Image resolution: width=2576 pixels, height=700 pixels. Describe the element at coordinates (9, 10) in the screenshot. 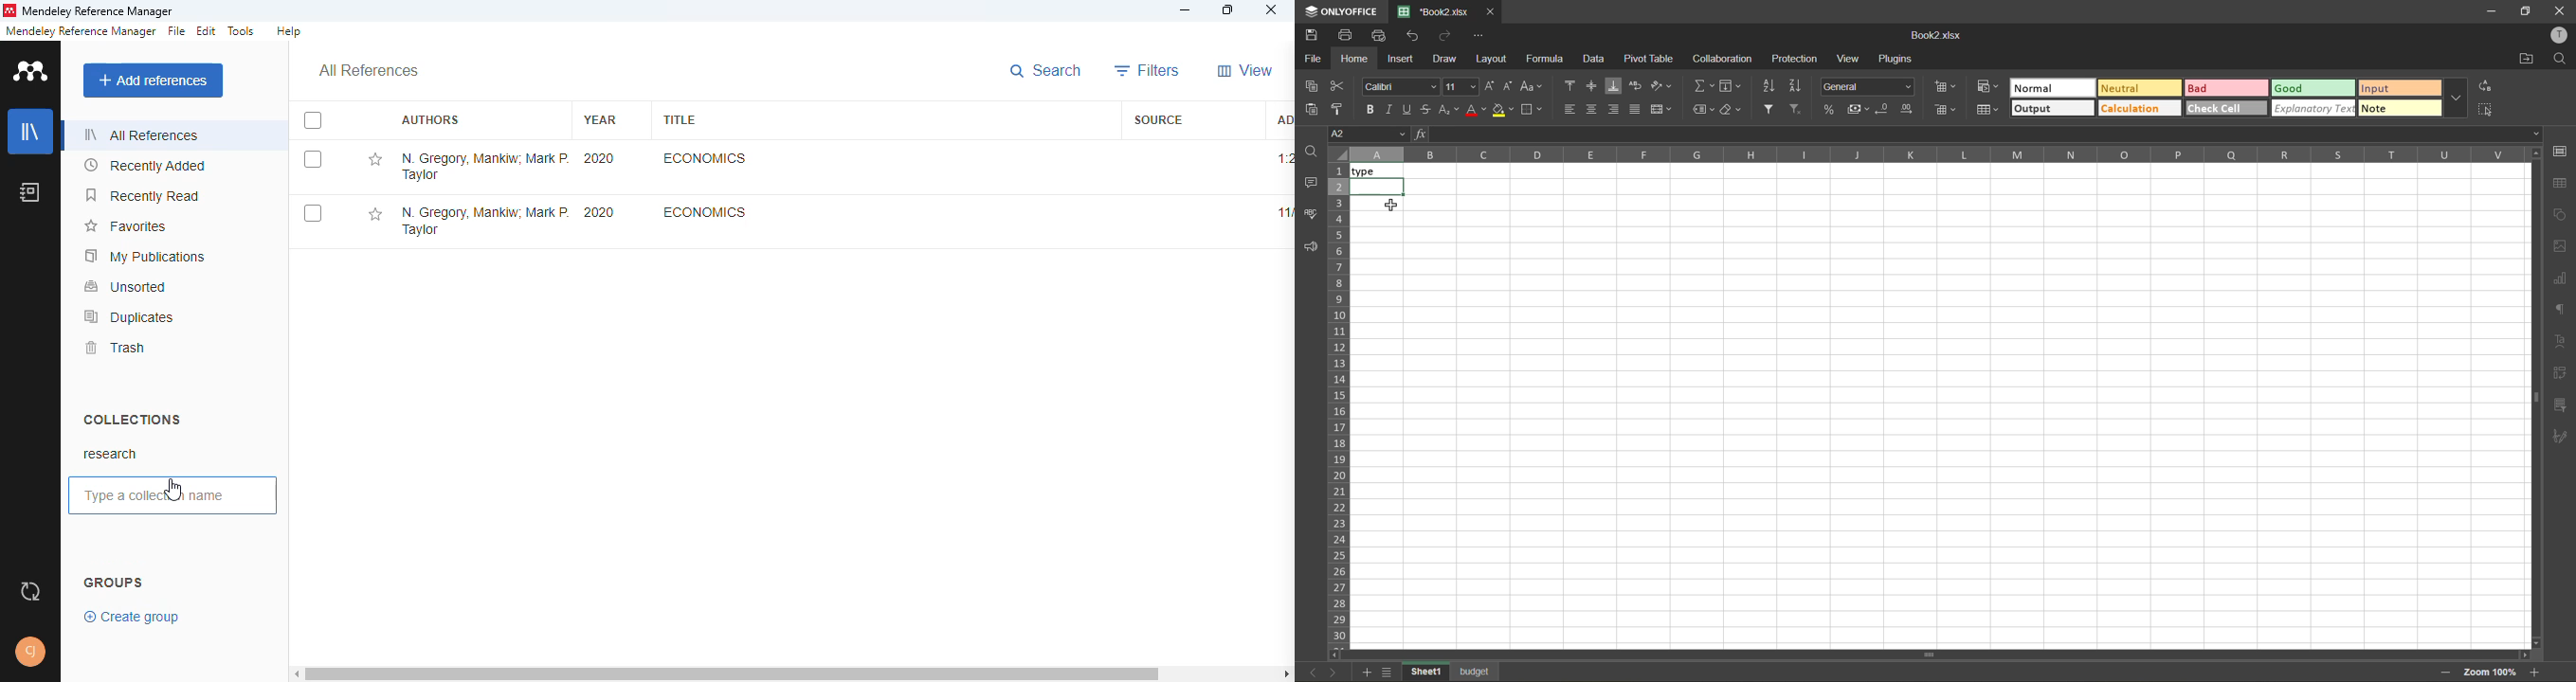

I see `logo` at that location.